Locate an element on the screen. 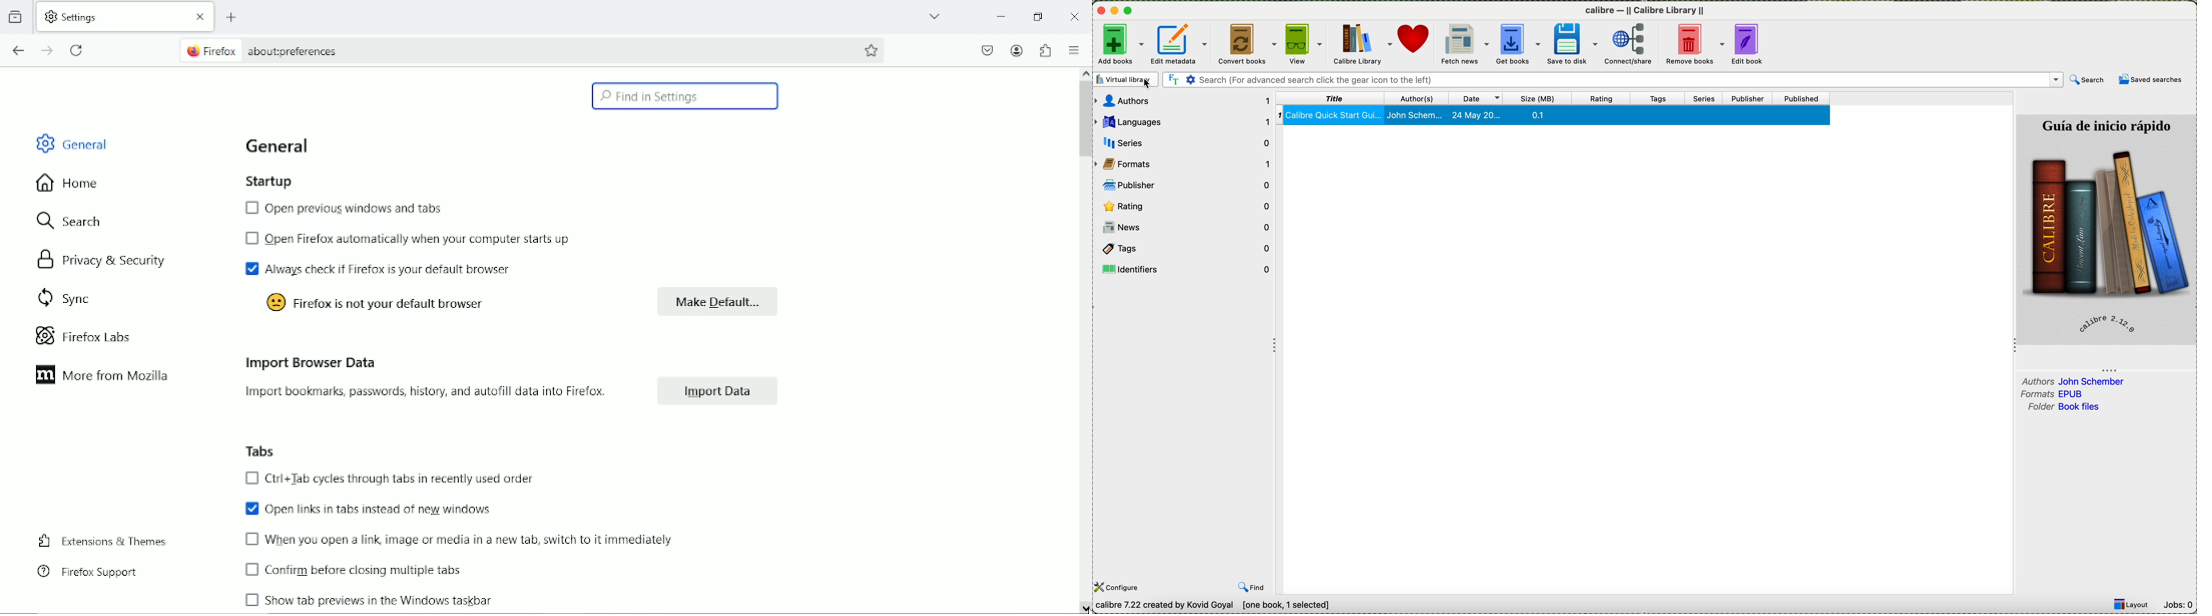 This screenshot has width=2212, height=616. search is located at coordinates (2087, 80).